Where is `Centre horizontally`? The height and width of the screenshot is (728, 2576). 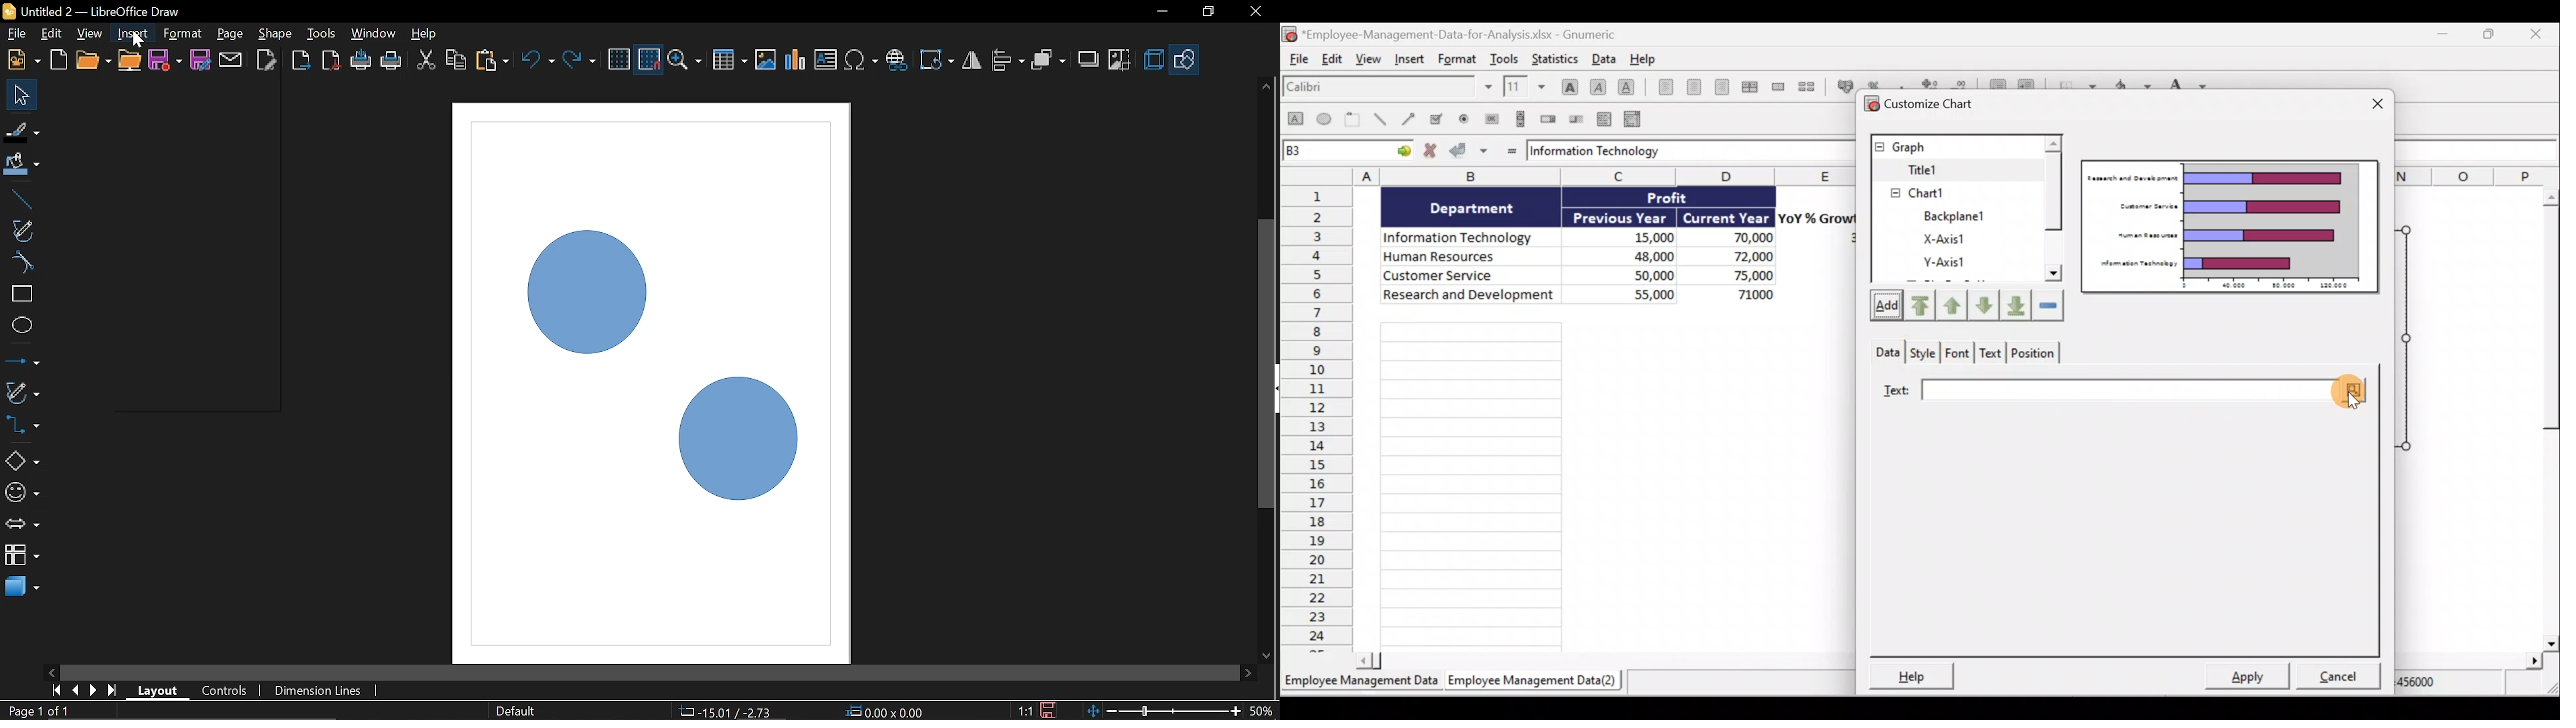
Centre horizontally is located at coordinates (1697, 89).